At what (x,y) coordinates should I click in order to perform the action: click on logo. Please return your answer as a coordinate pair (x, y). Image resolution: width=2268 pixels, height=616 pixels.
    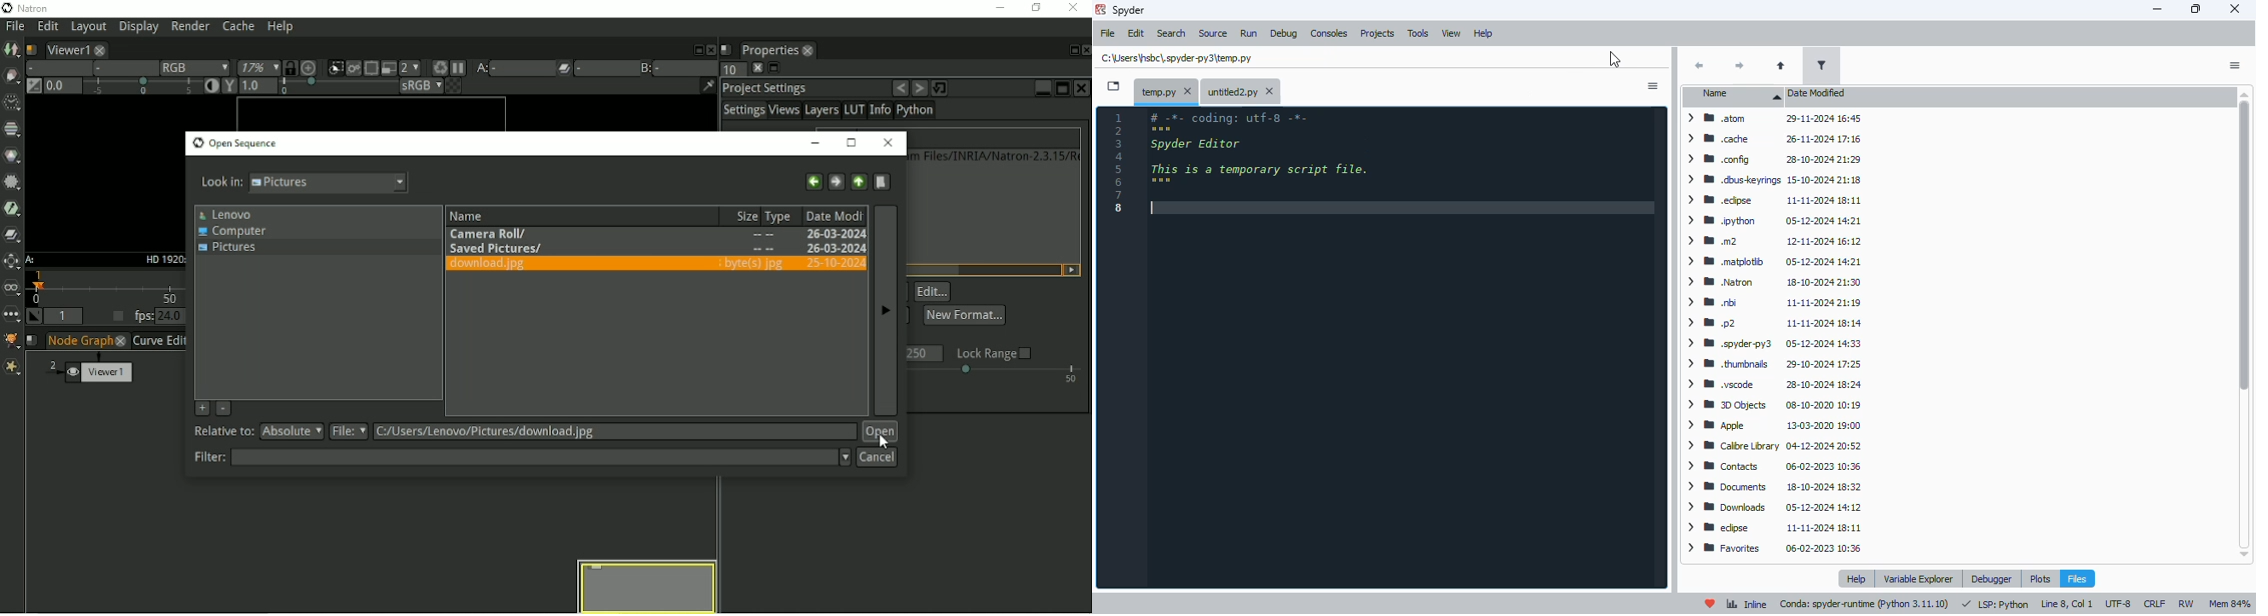
    Looking at the image, I should click on (1100, 9).